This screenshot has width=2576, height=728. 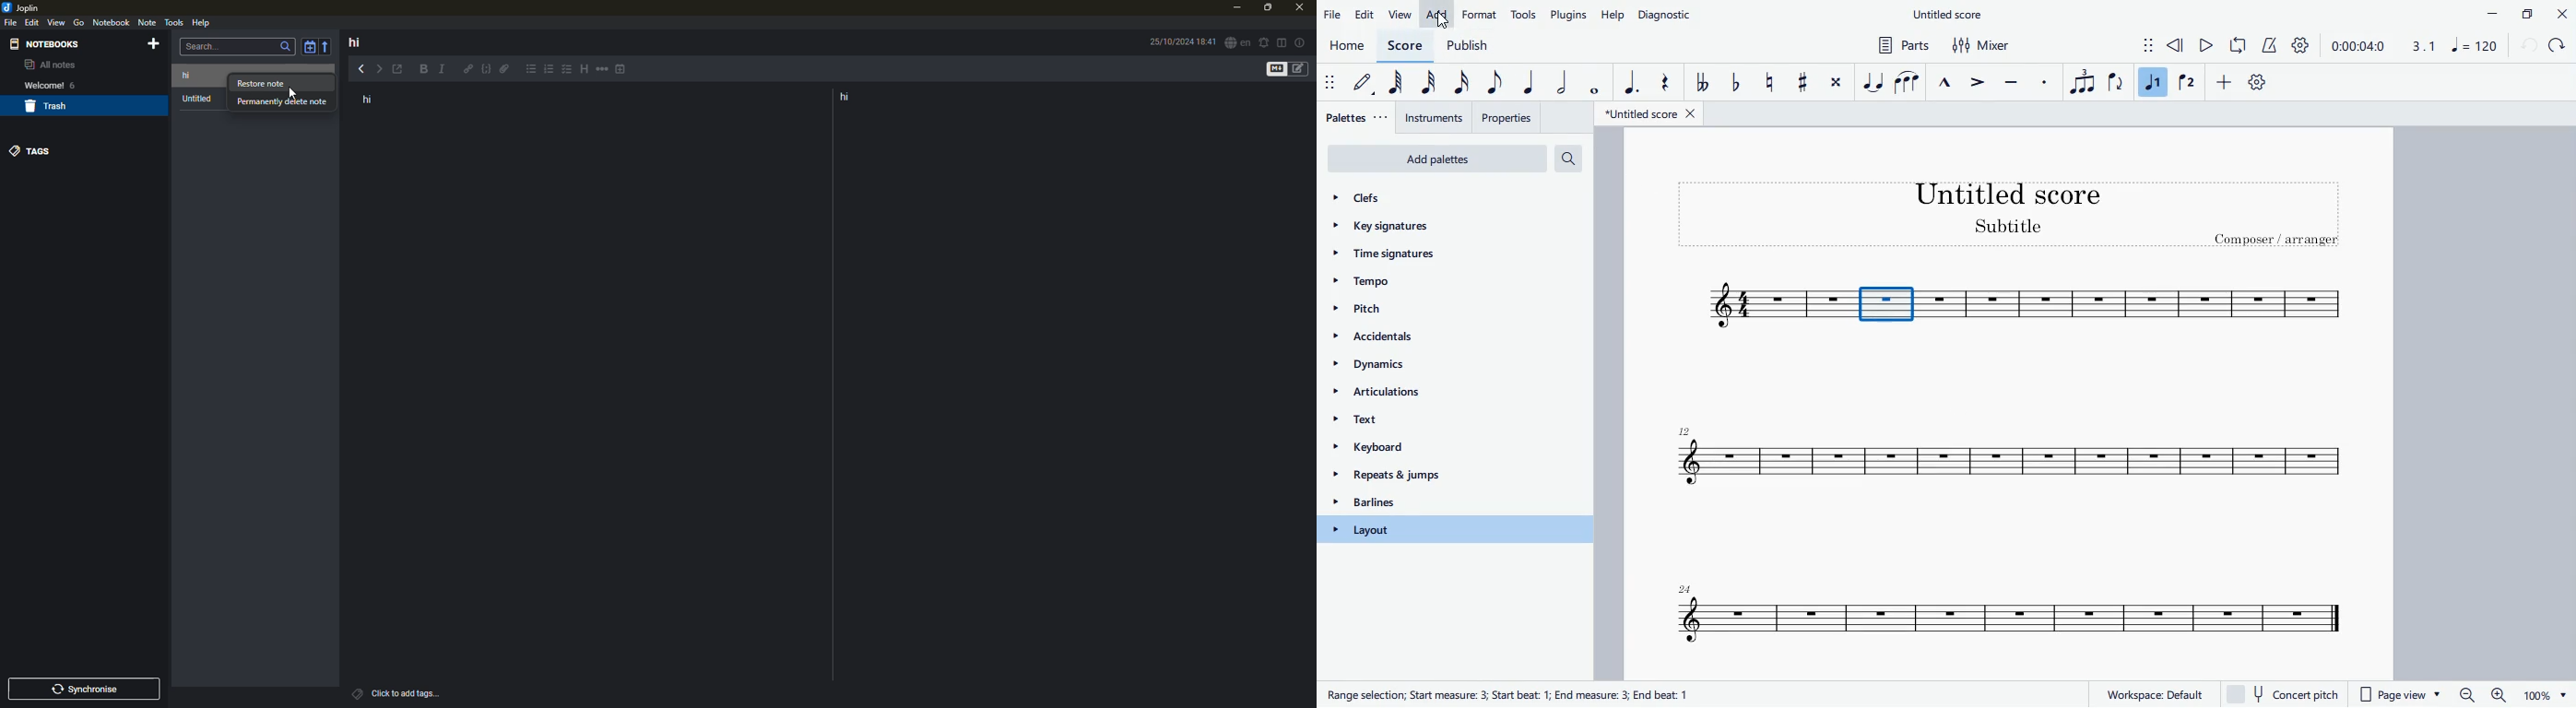 What do you see at coordinates (283, 102) in the screenshot?
I see `permanently delete note` at bounding box center [283, 102].